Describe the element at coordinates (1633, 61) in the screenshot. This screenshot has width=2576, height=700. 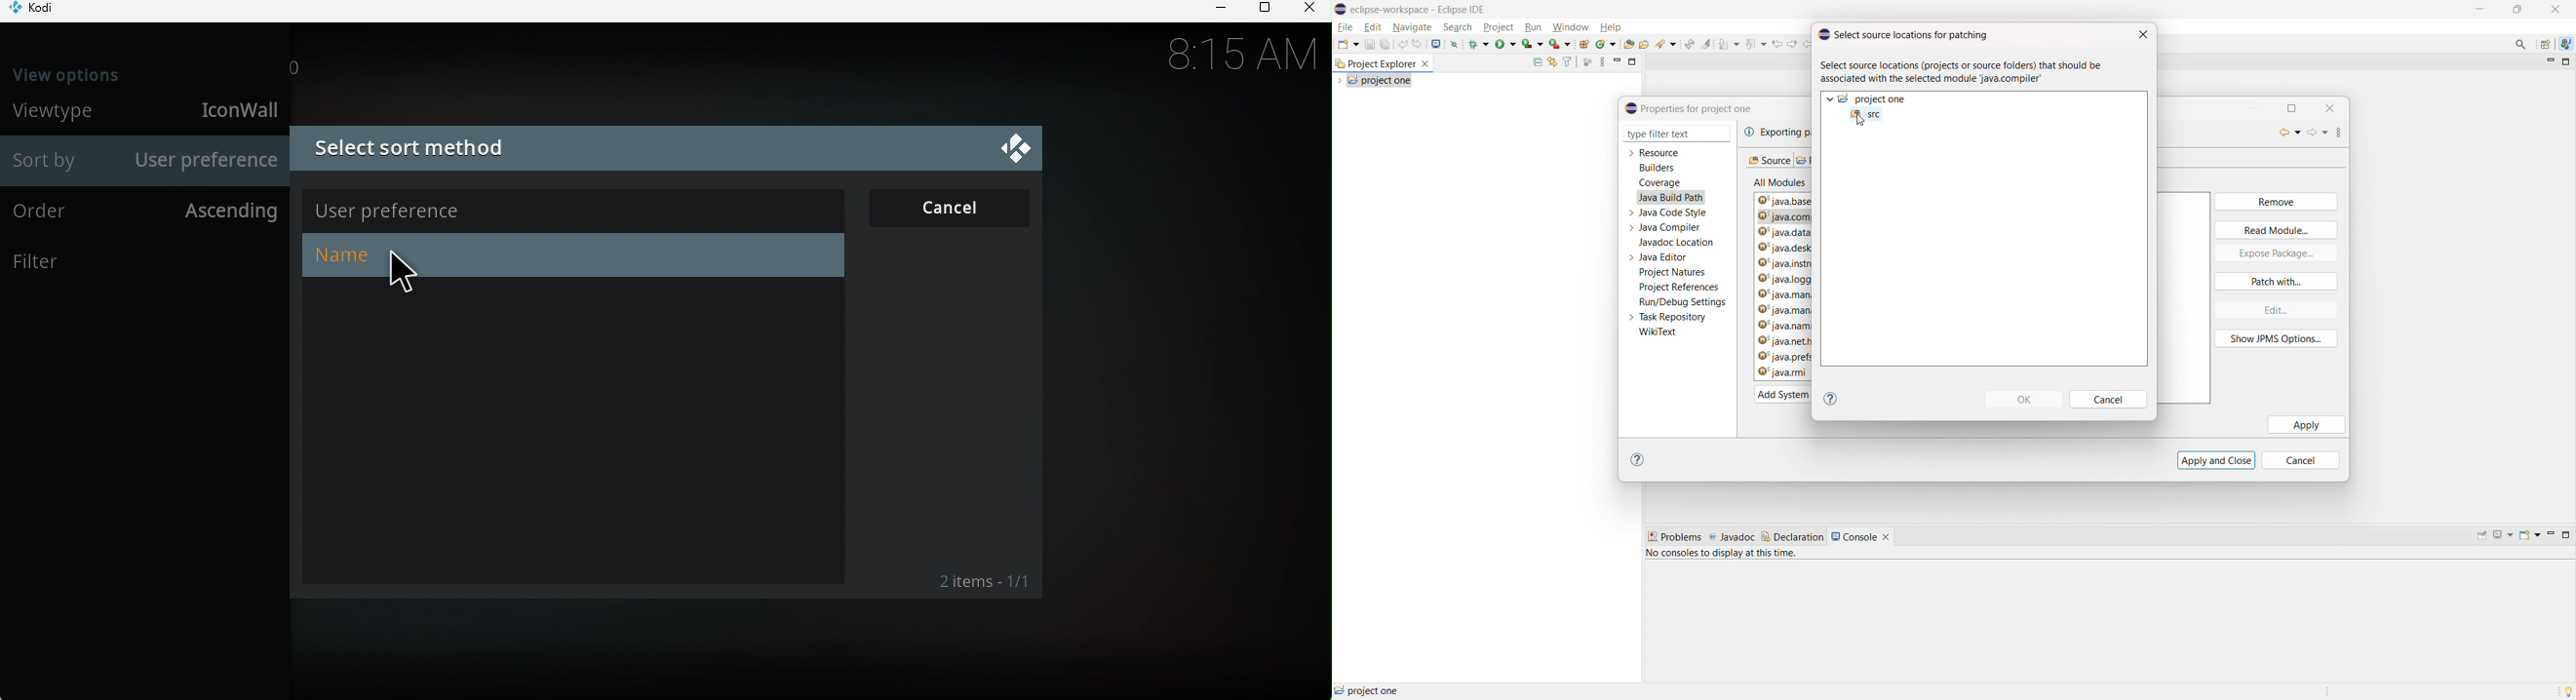
I see `maximize` at that location.